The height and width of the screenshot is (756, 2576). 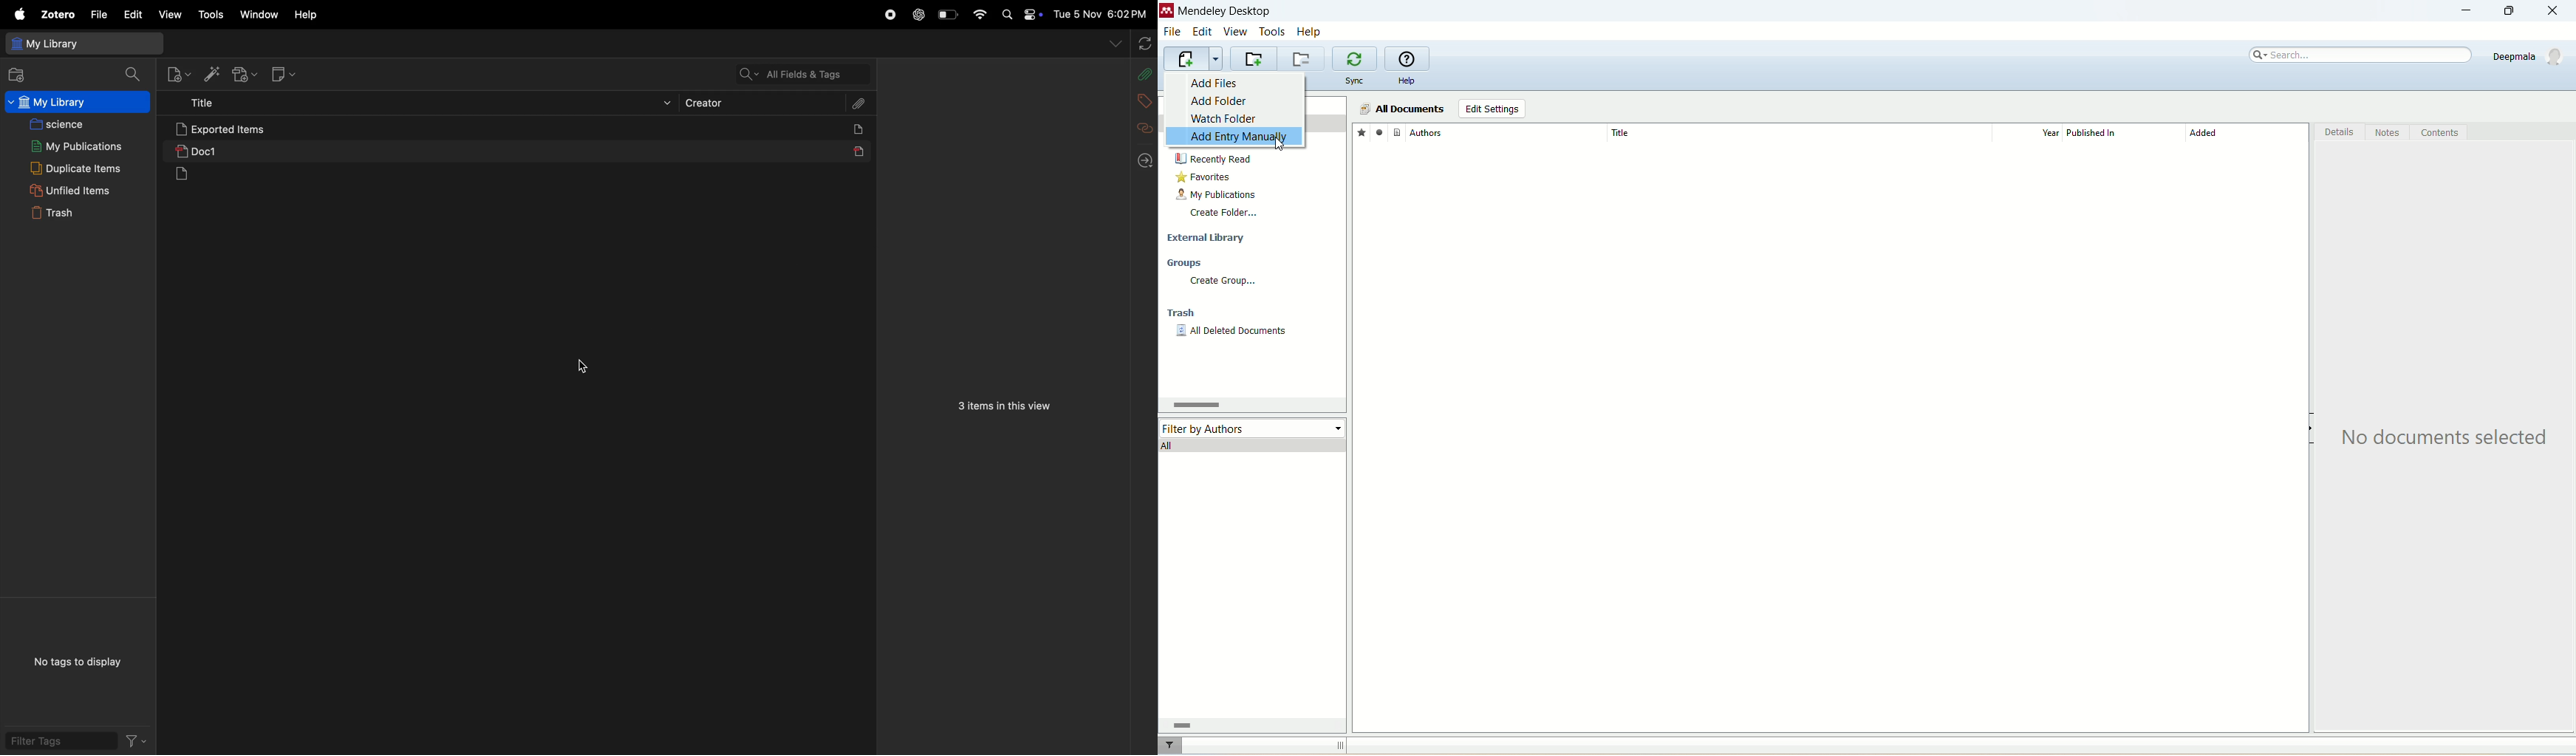 I want to click on chatgpt, so click(x=916, y=15).